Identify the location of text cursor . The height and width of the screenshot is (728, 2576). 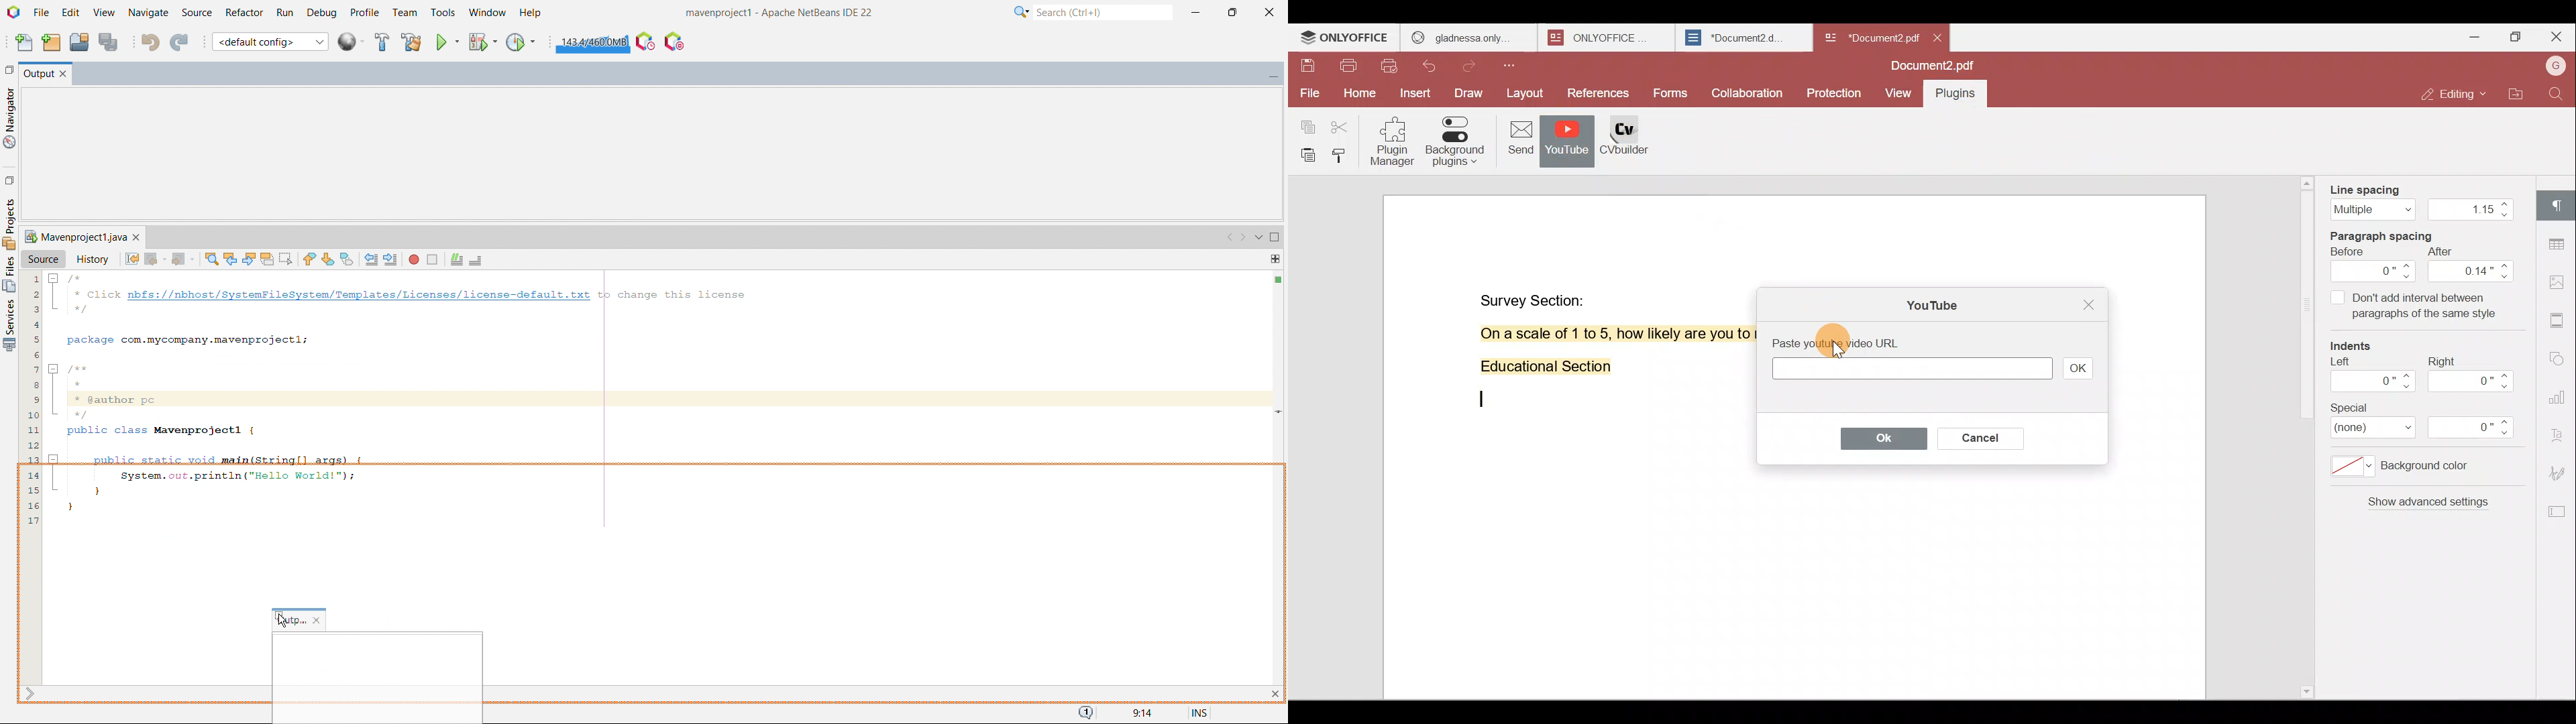
(1480, 400).